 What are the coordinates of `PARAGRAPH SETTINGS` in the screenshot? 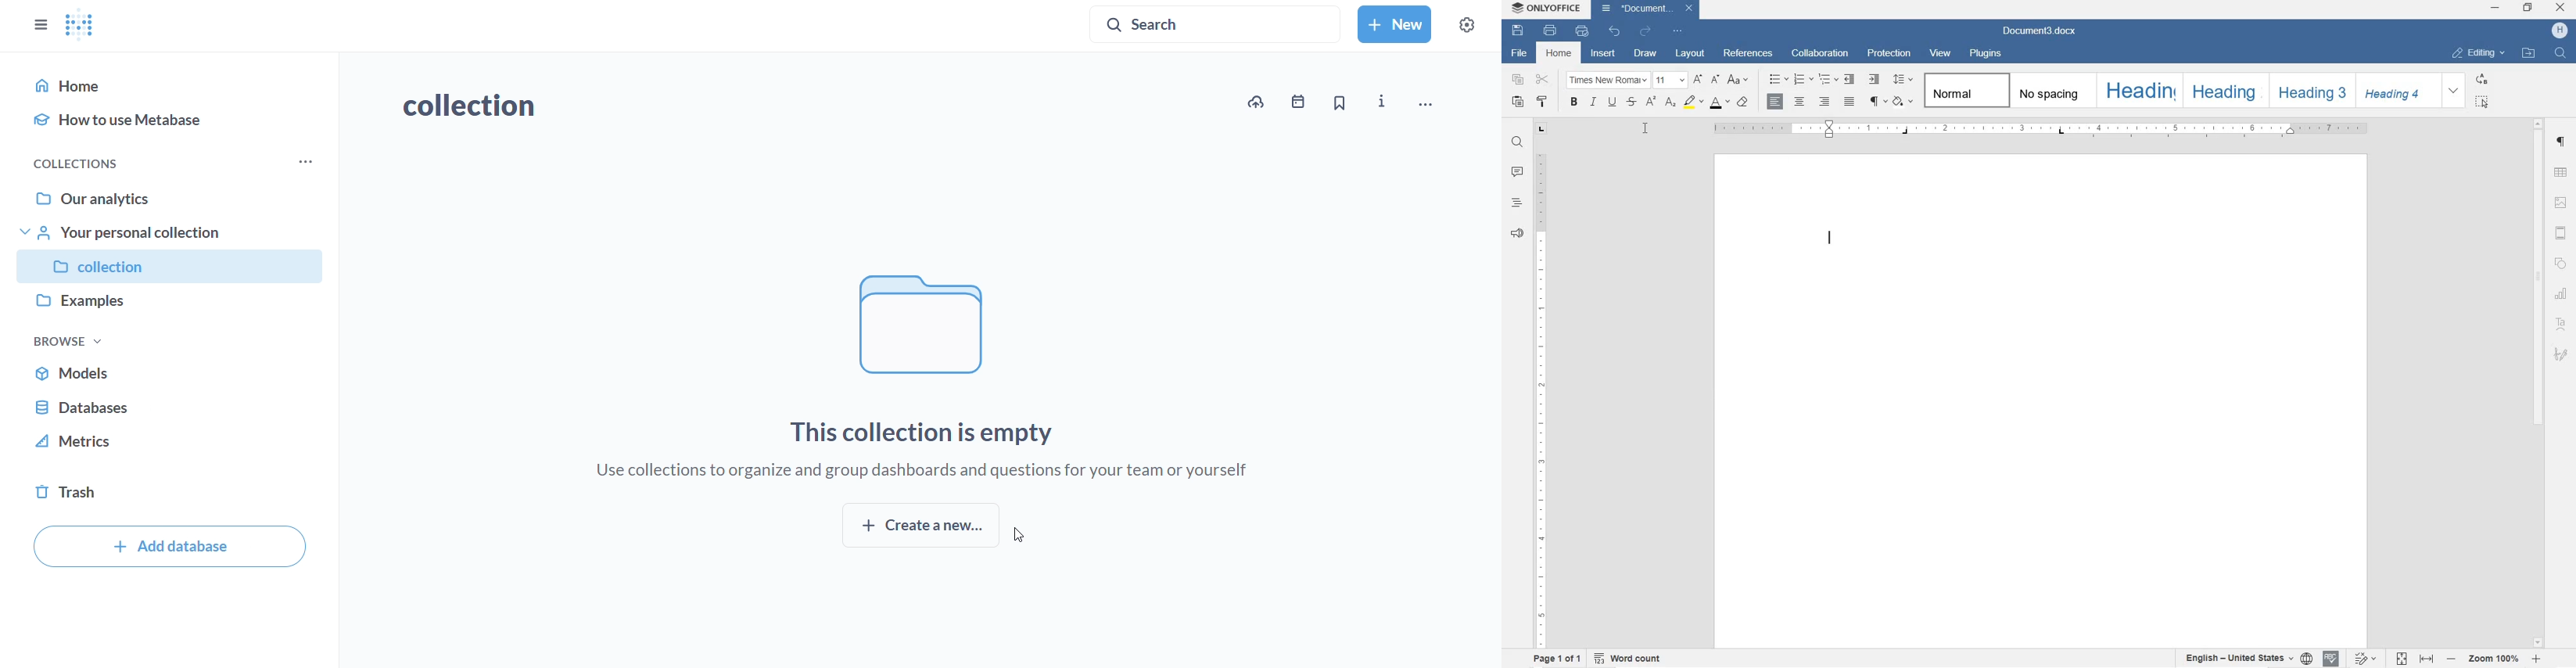 It's located at (2560, 142).